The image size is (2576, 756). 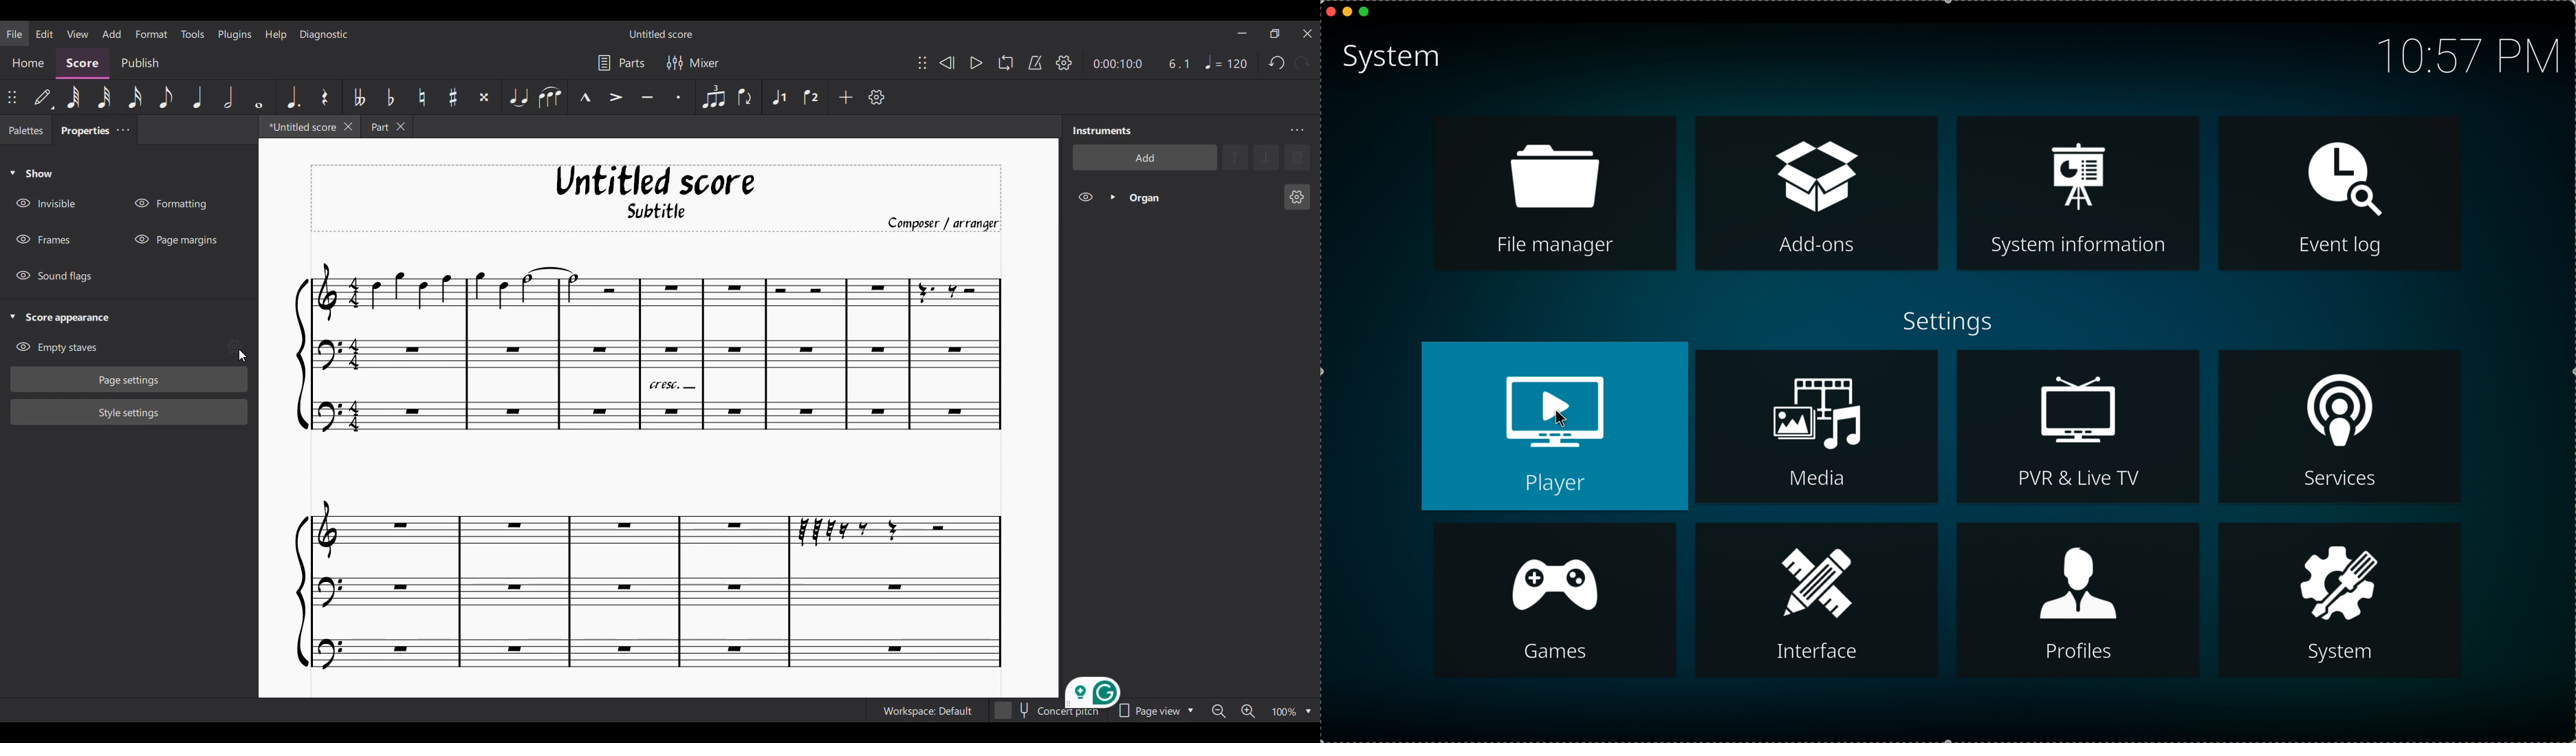 What do you see at coordinates (61, 319) in the screenshot?
I see `Collapse Score appearance` at bounding box center [61, 319].